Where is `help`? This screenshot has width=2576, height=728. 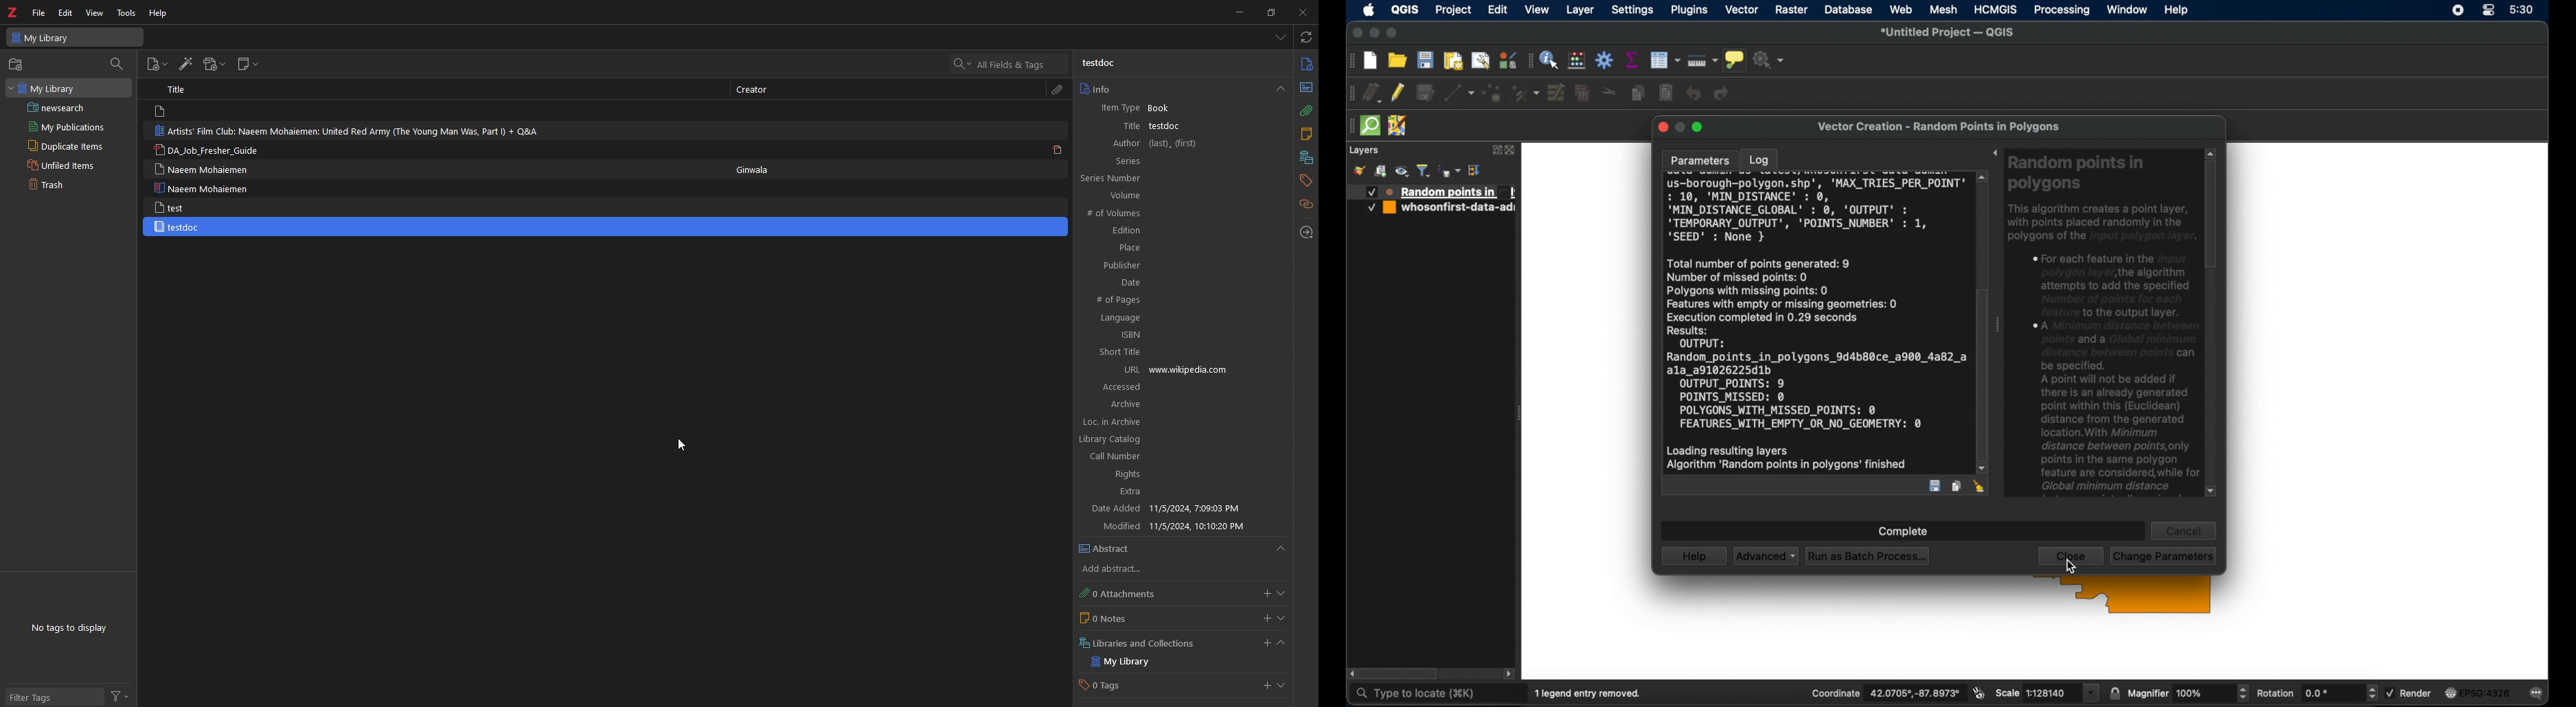 help is located at coordinates (1694, 556).